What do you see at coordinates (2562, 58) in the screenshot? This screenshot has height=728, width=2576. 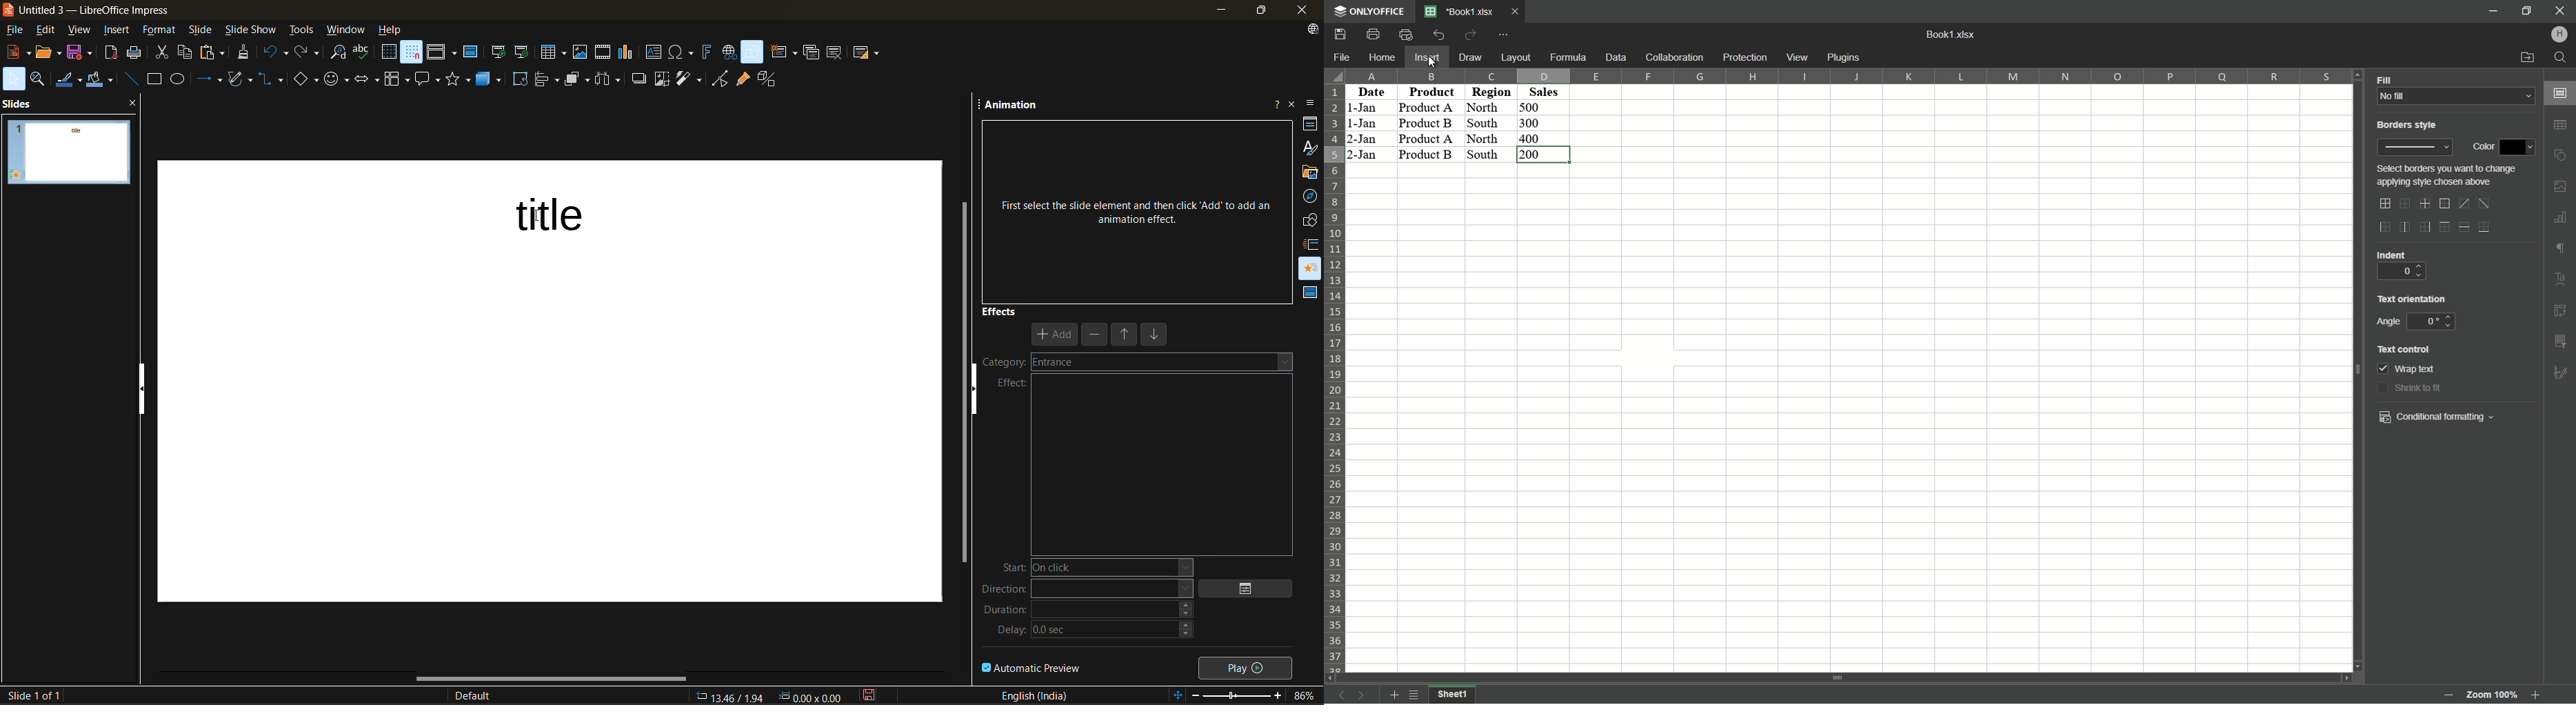 I see `find` at bounding box center [2562, 58].